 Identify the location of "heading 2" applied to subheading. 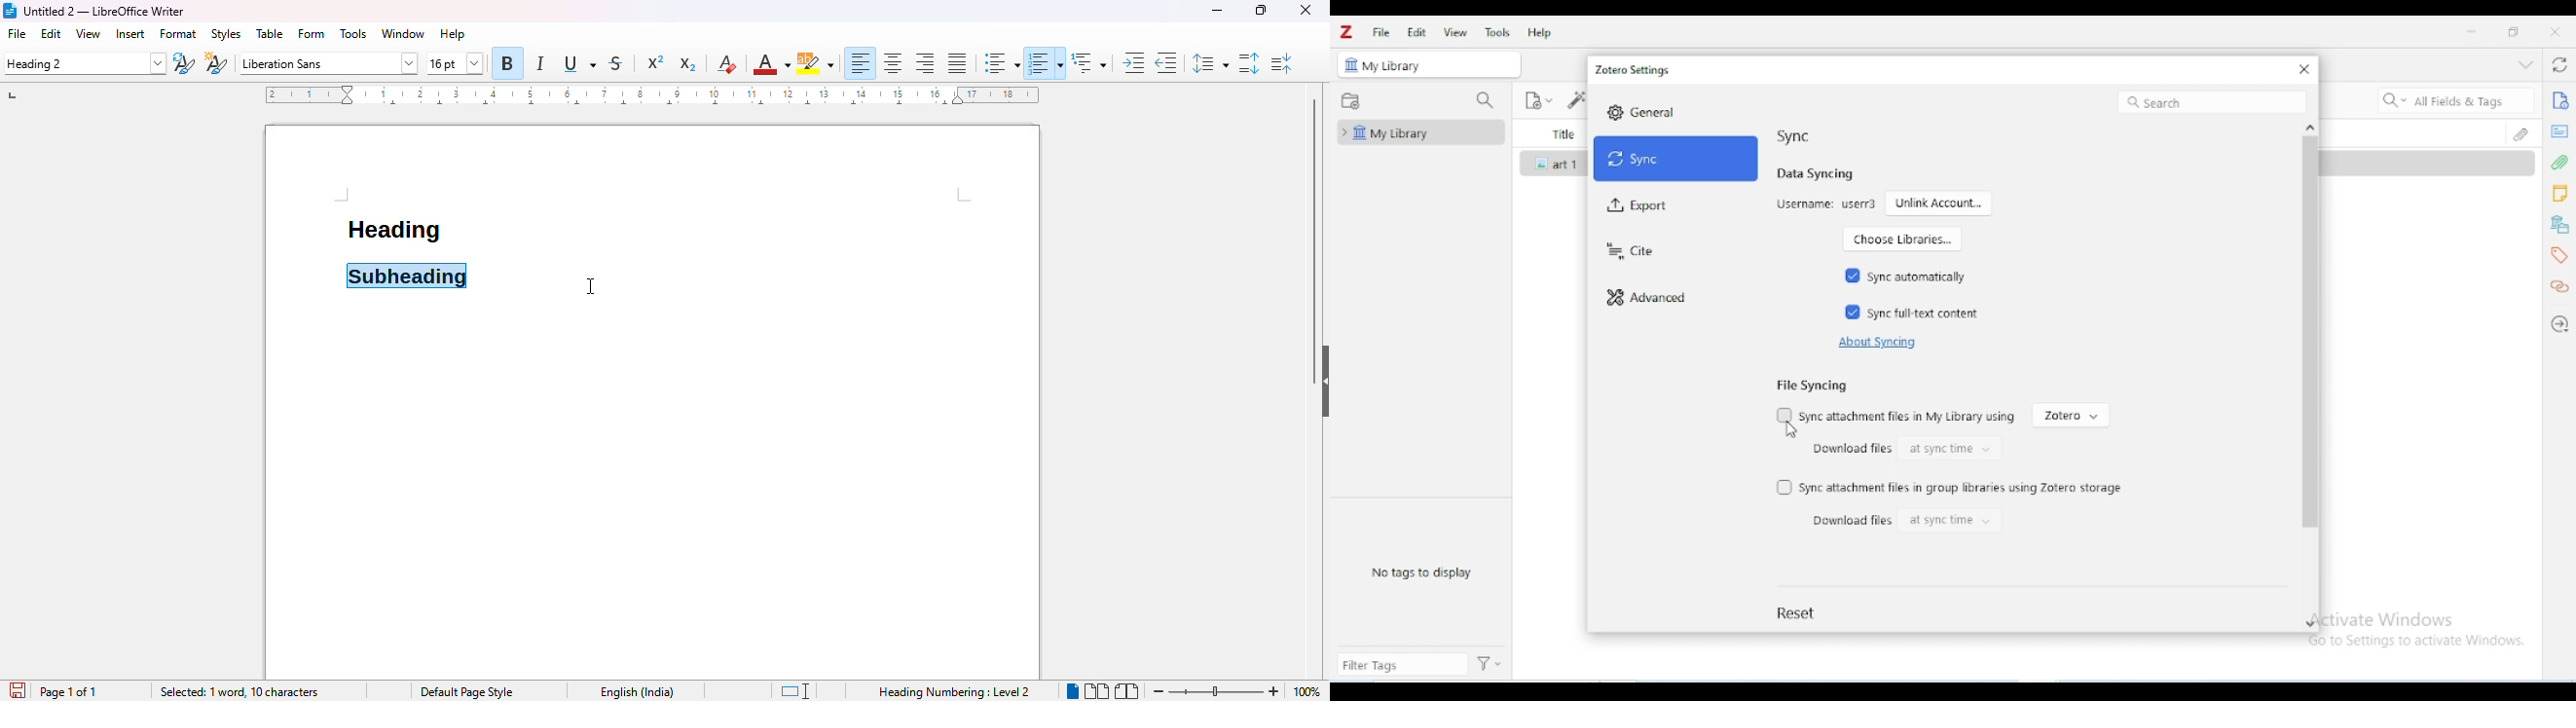
(406, 276).